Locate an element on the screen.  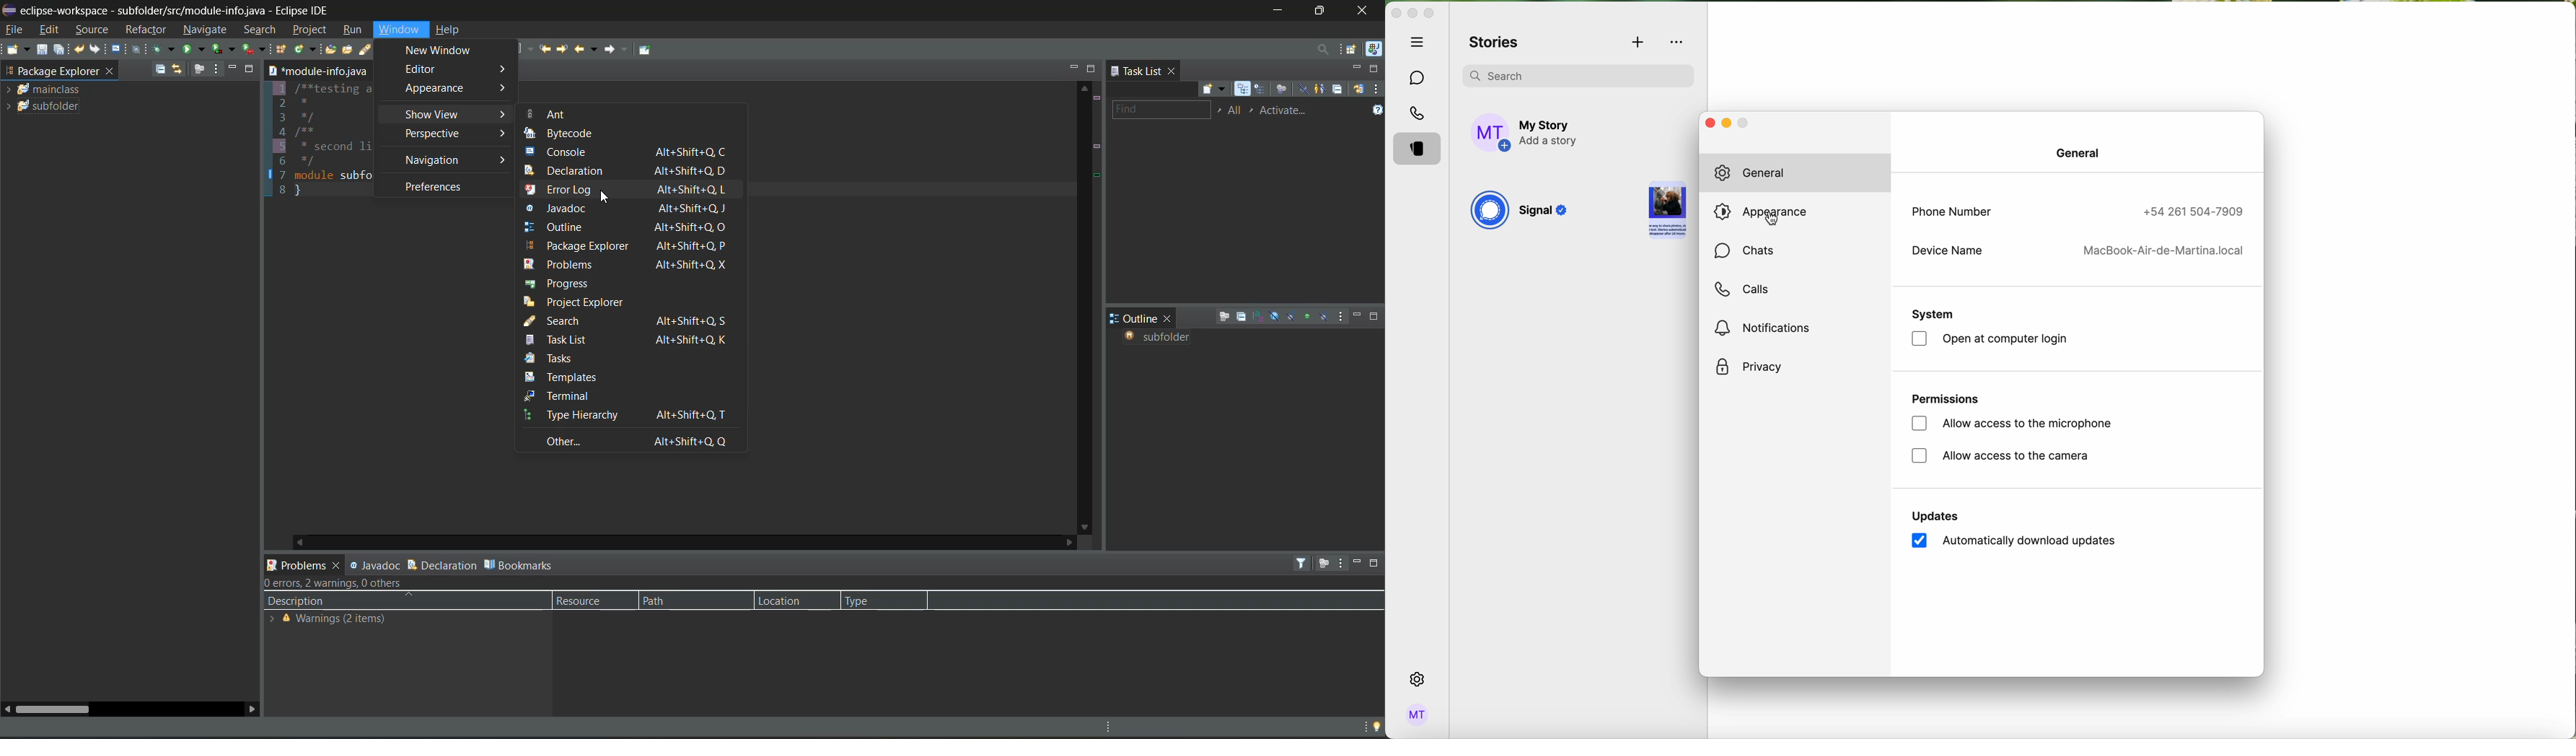
declaration is located at coordinates (630, 171).